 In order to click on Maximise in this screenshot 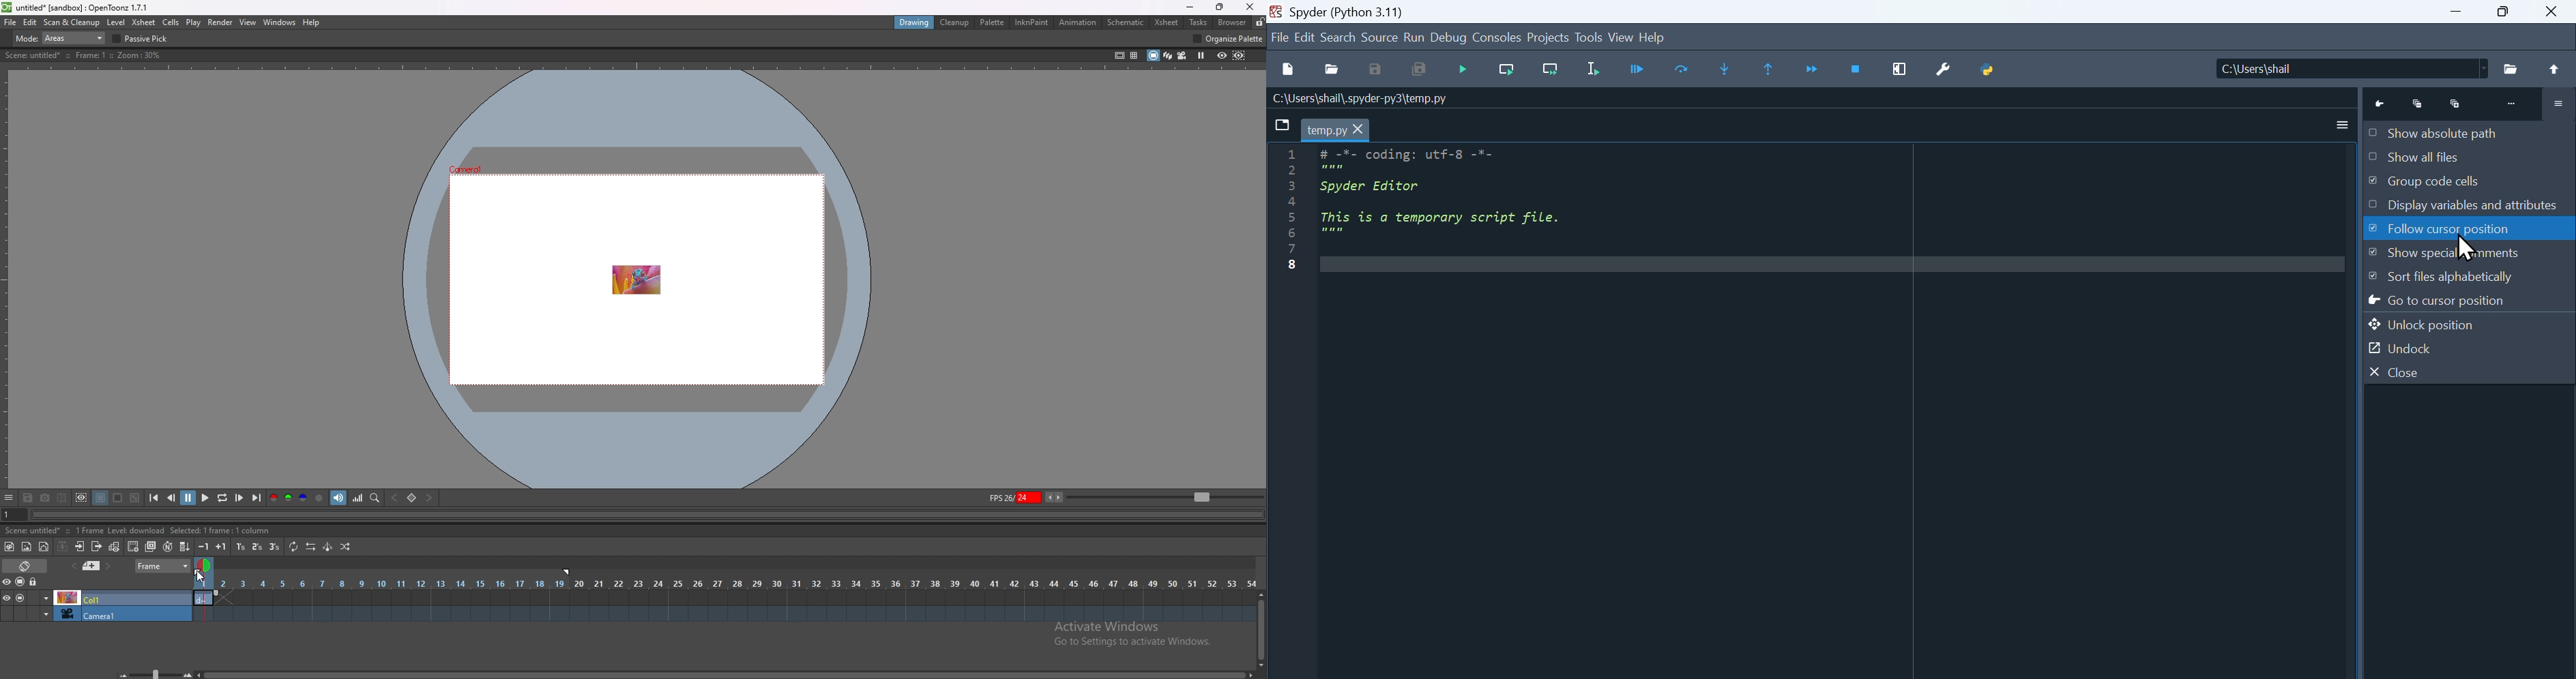, I will do `click(2506, 15)`.